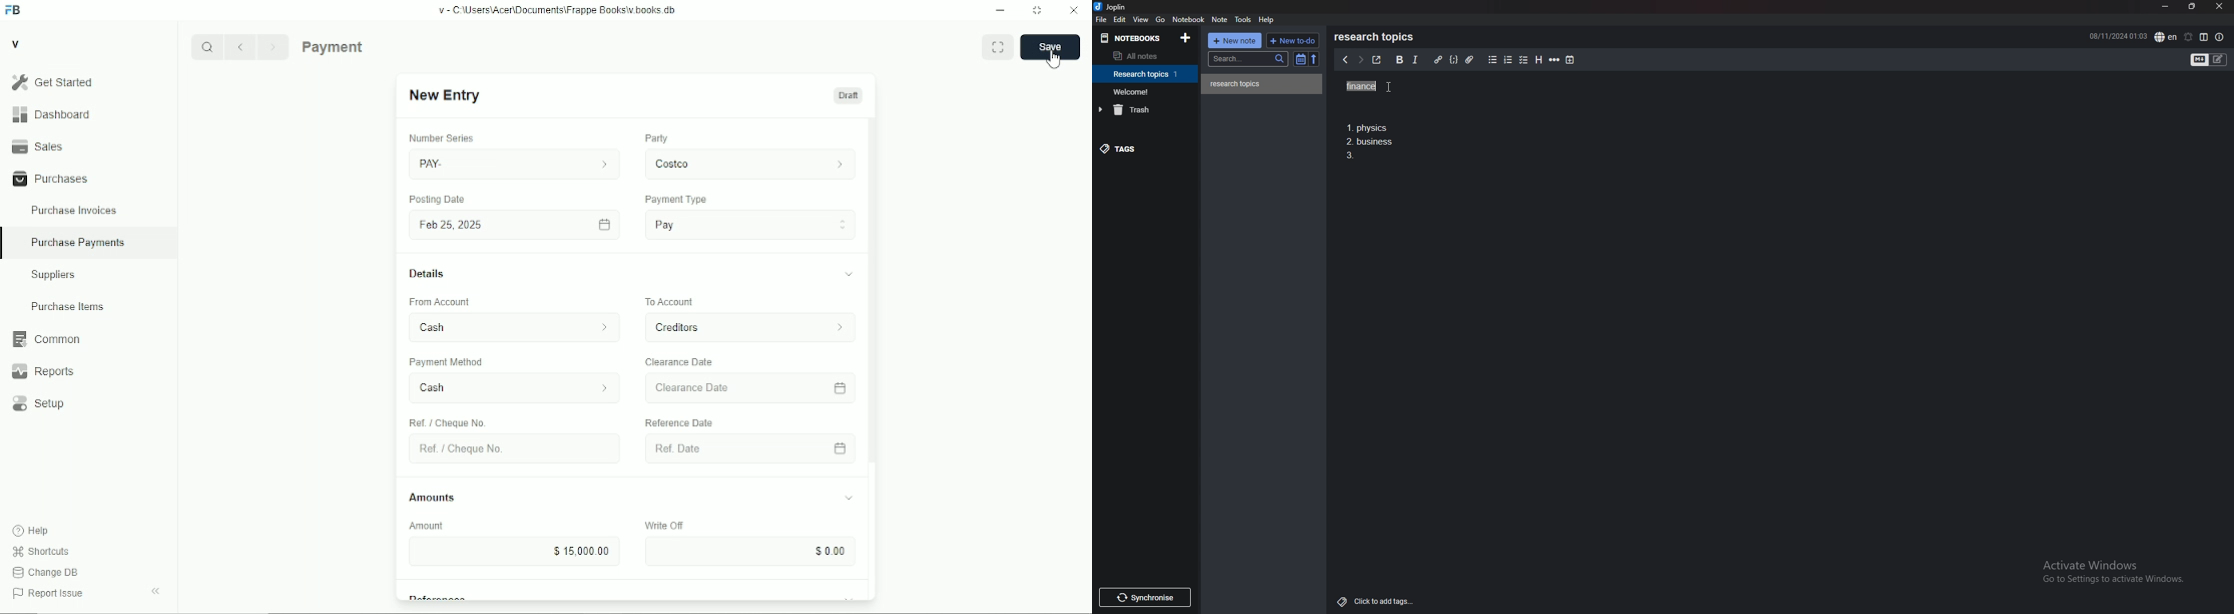  Describe the element at coordinates (2210, 59) in the screenshot. I see `toggle editor` at that location.